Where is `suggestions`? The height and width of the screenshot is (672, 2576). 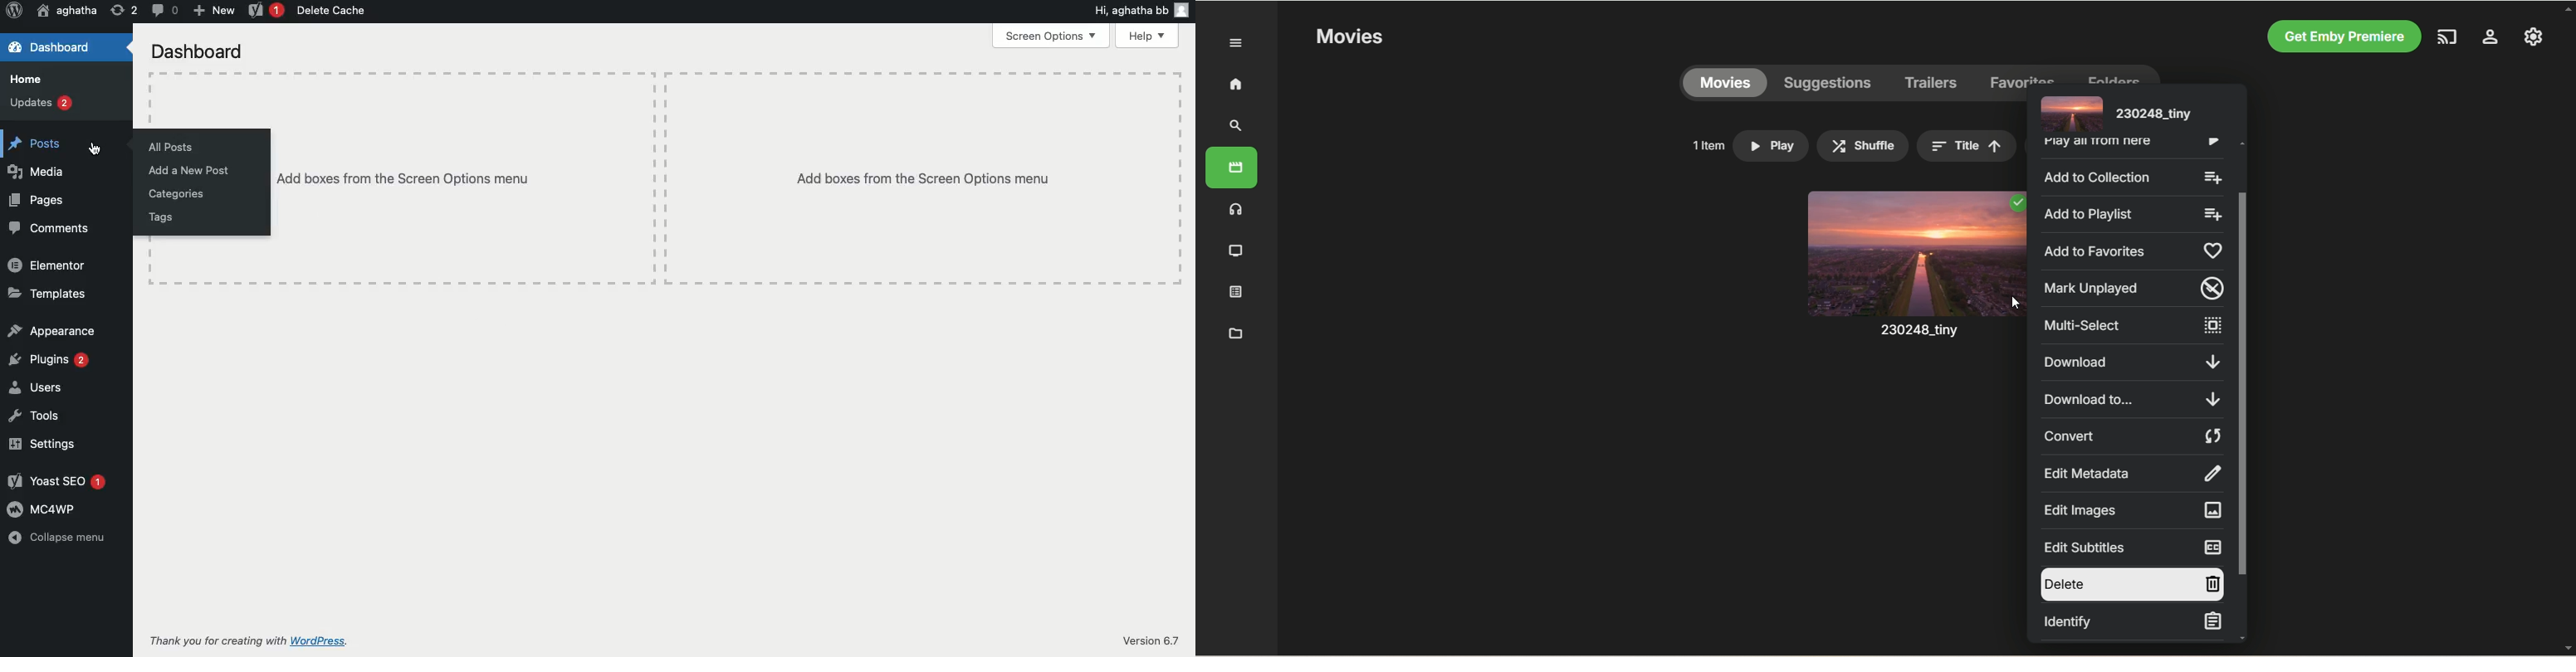 suggestions is located at coordinates (1828, 83).